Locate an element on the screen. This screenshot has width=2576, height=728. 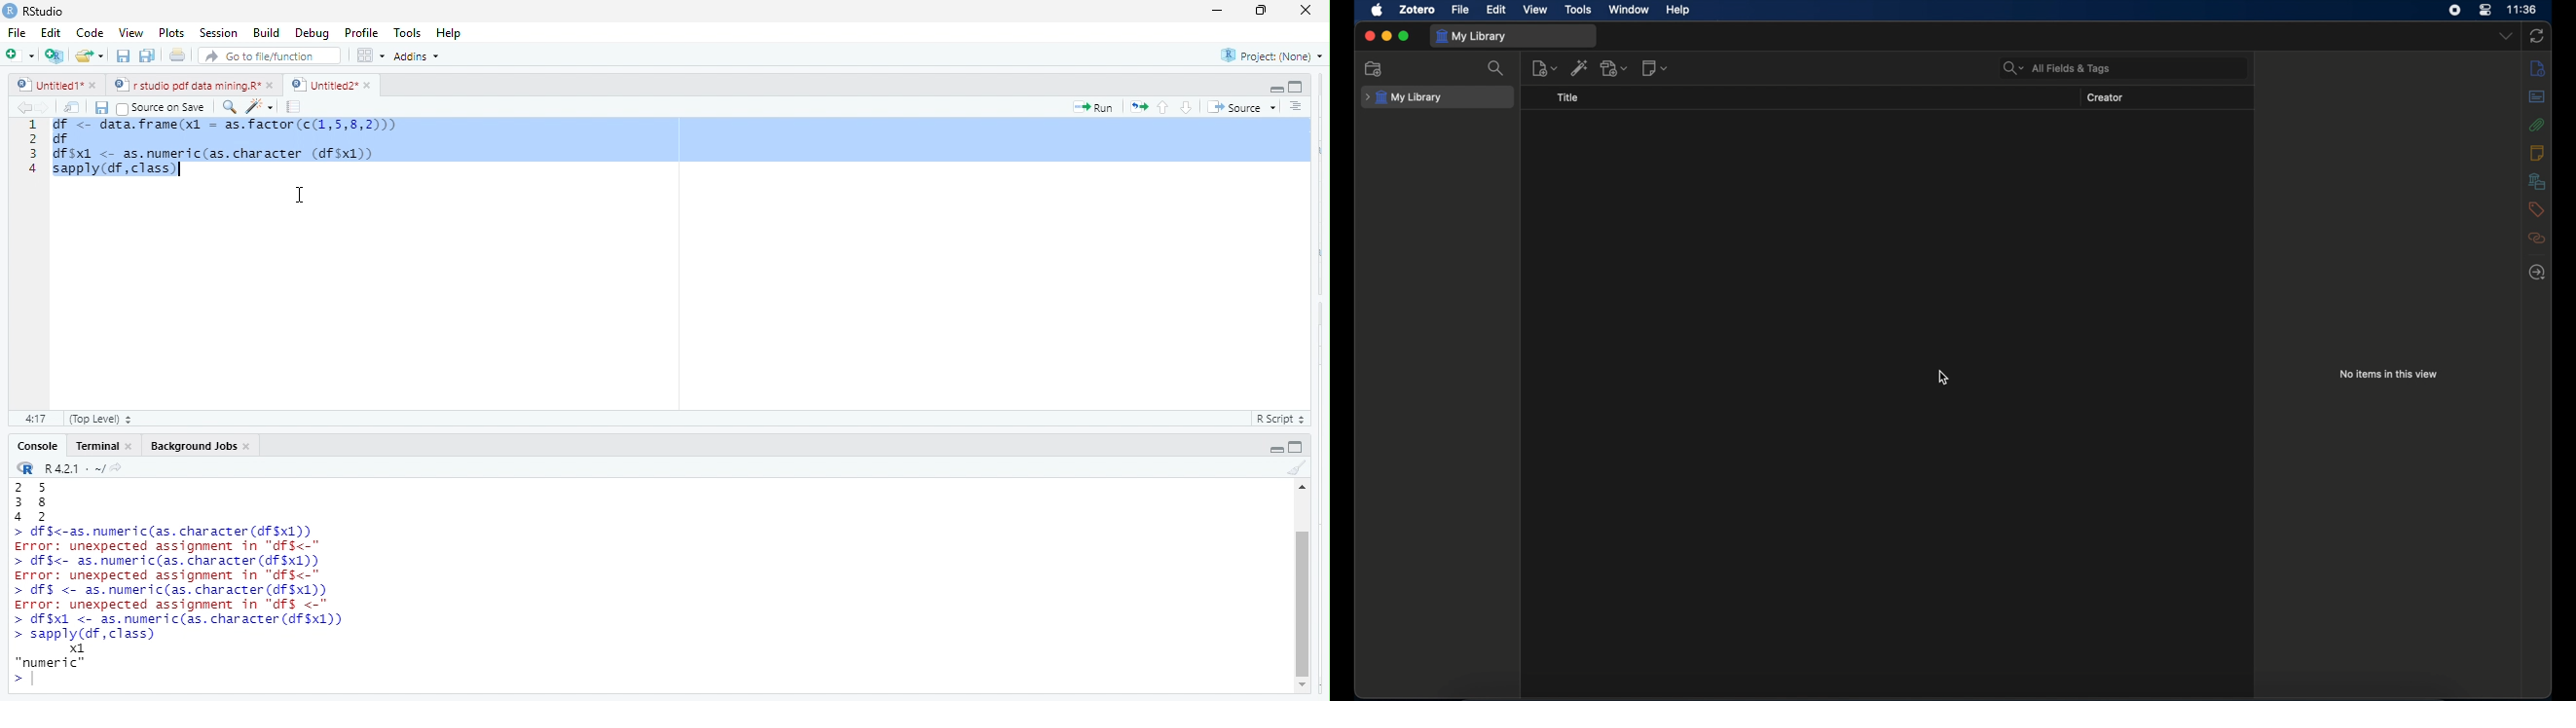
 Addins is located at coordinates (421, 56).